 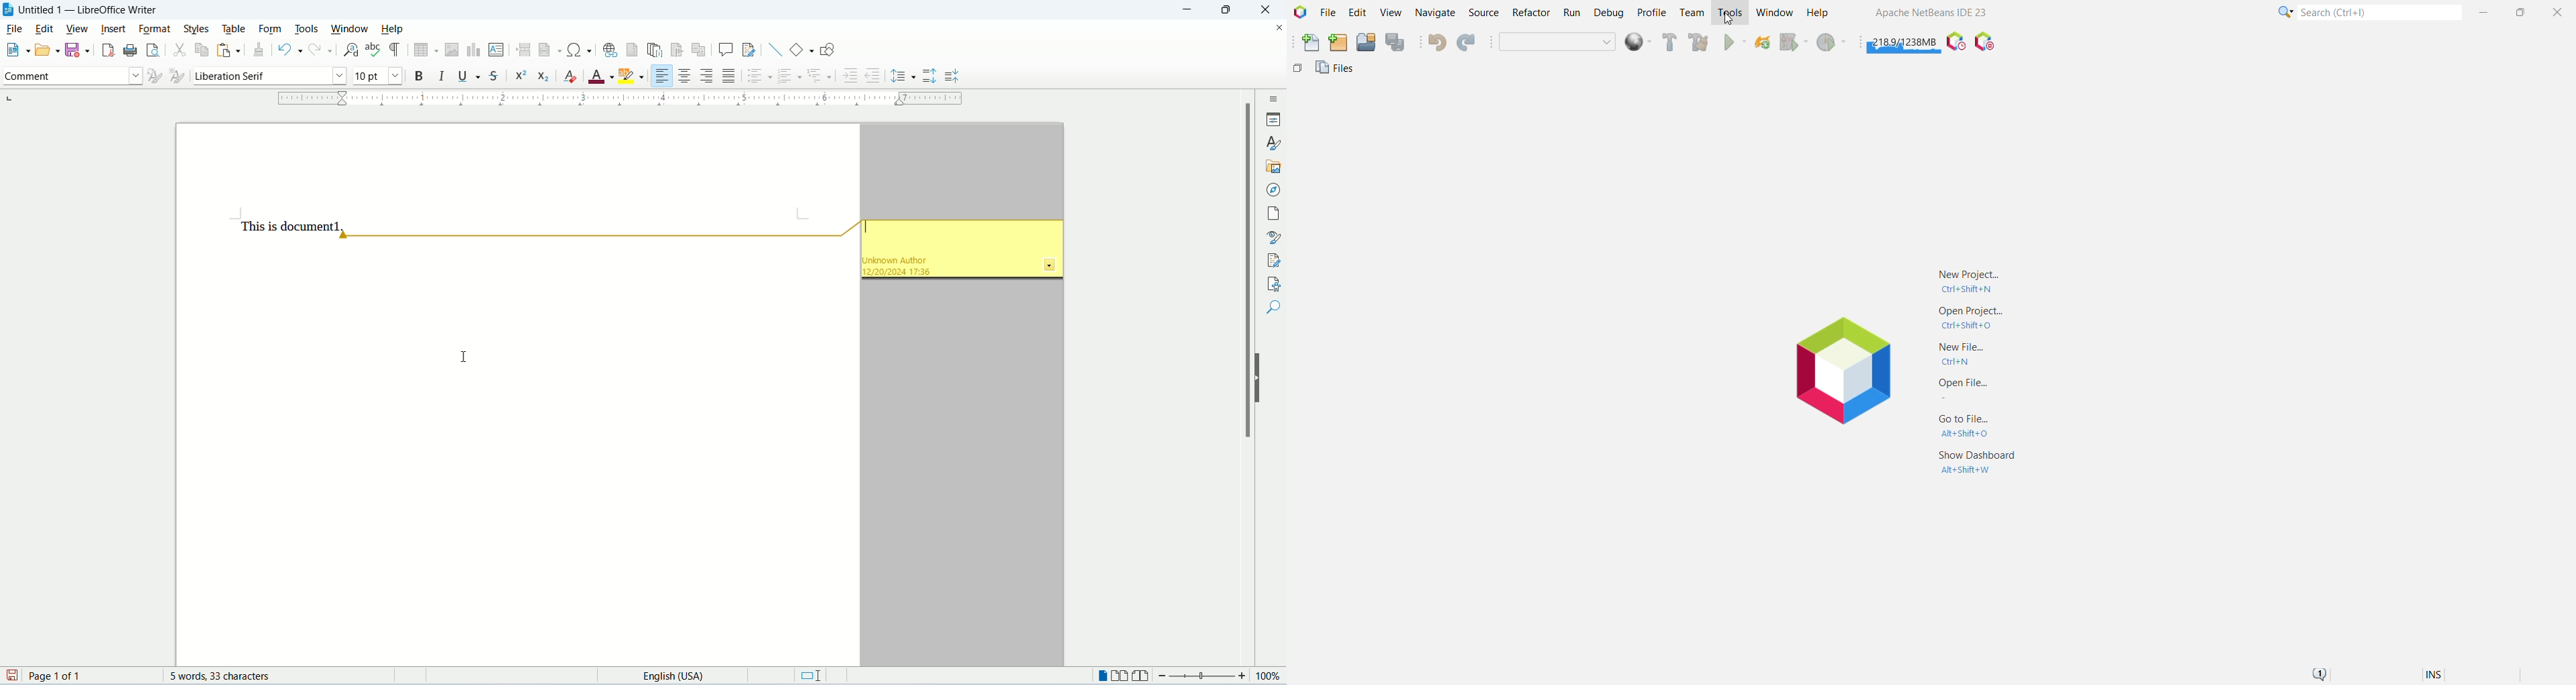 I want to click on minimize, so click(x=1192, y=9).